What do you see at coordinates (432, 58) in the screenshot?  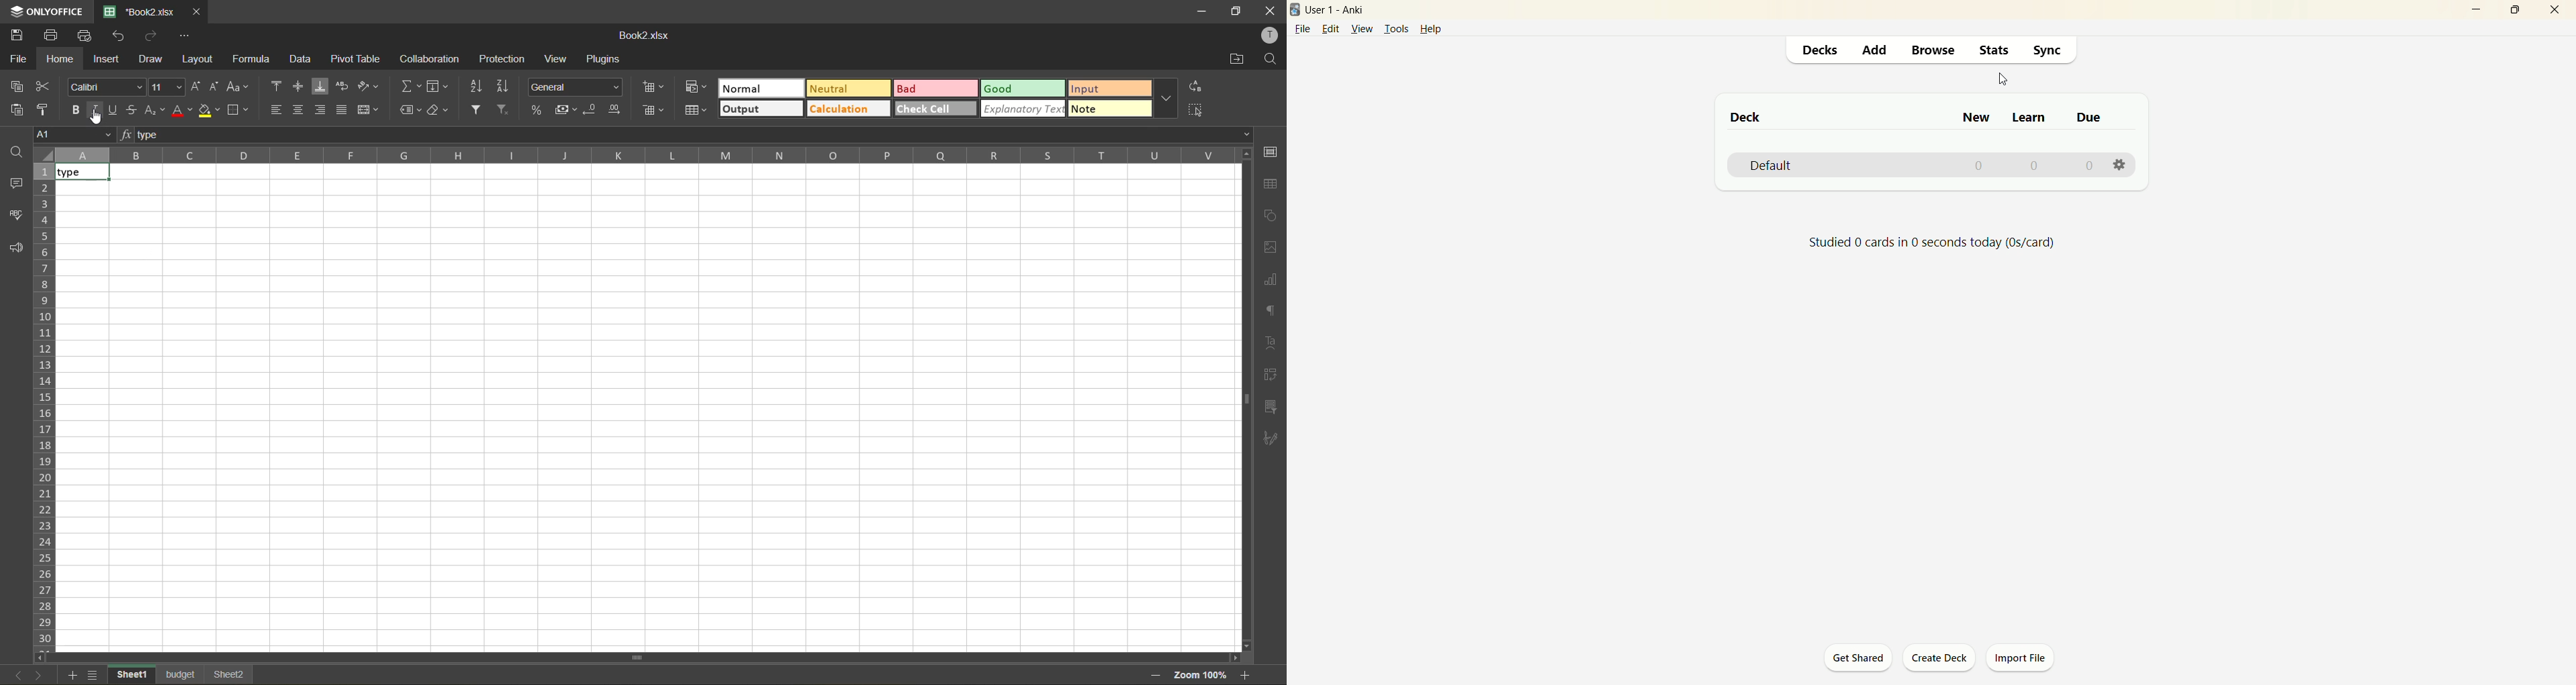 I see `collaboration` at bounding box center [432, 58].